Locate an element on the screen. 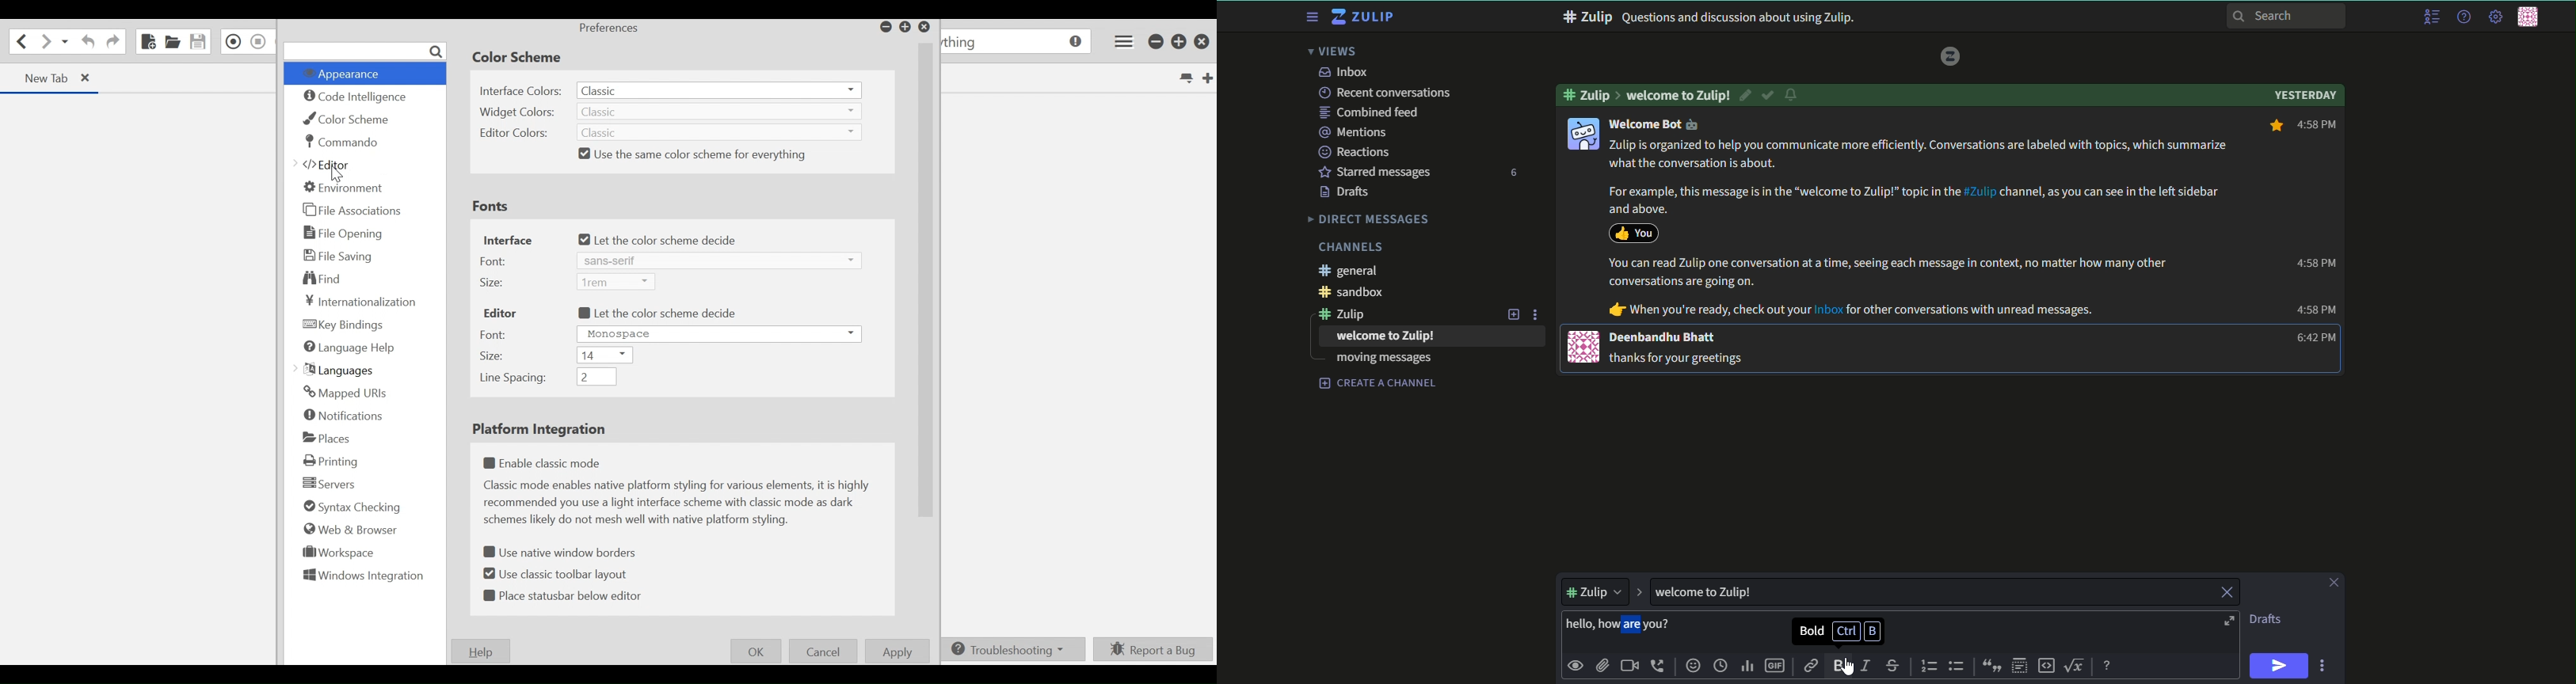 The height and width of the screenshot is (700, 2576). You can read Zulip one conversation at a time, seeing each message in context, no matter how many other
conversations are going on. is located at coordinates (1899, 272).